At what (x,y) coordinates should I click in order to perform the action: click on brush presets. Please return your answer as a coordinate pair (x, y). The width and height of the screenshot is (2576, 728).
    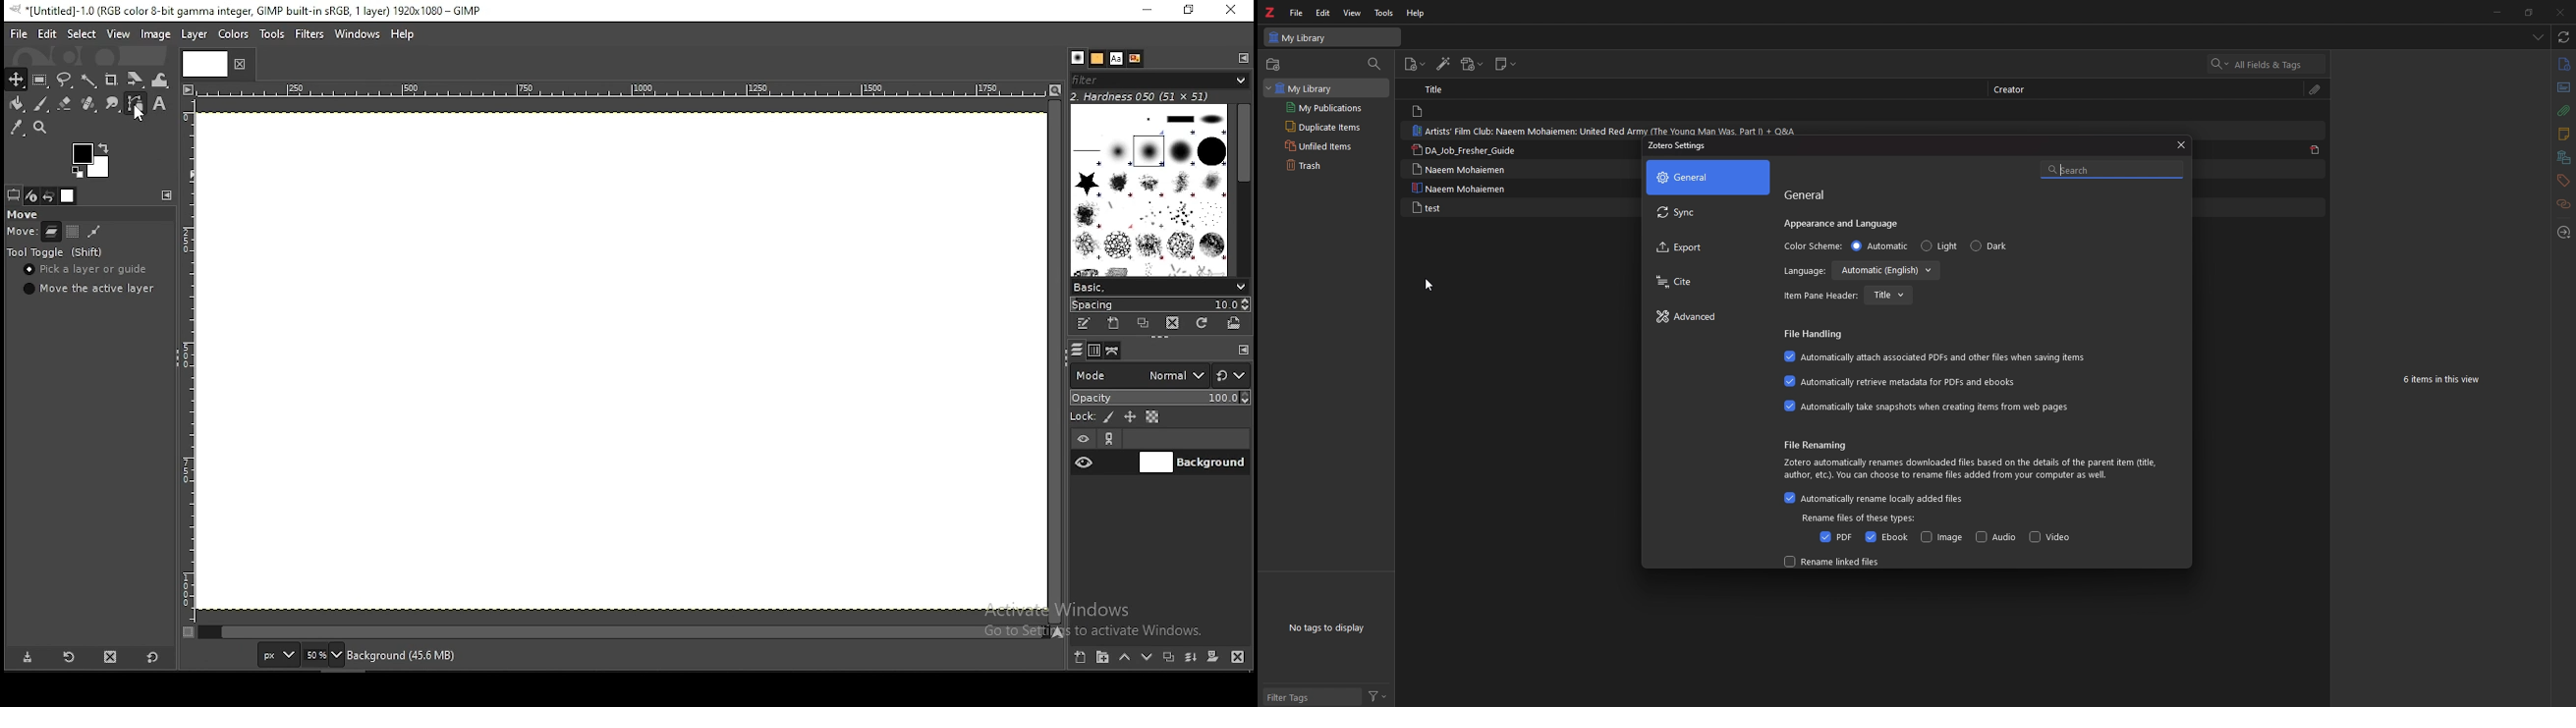
    Looking at the image, I should click on (1159, 286).